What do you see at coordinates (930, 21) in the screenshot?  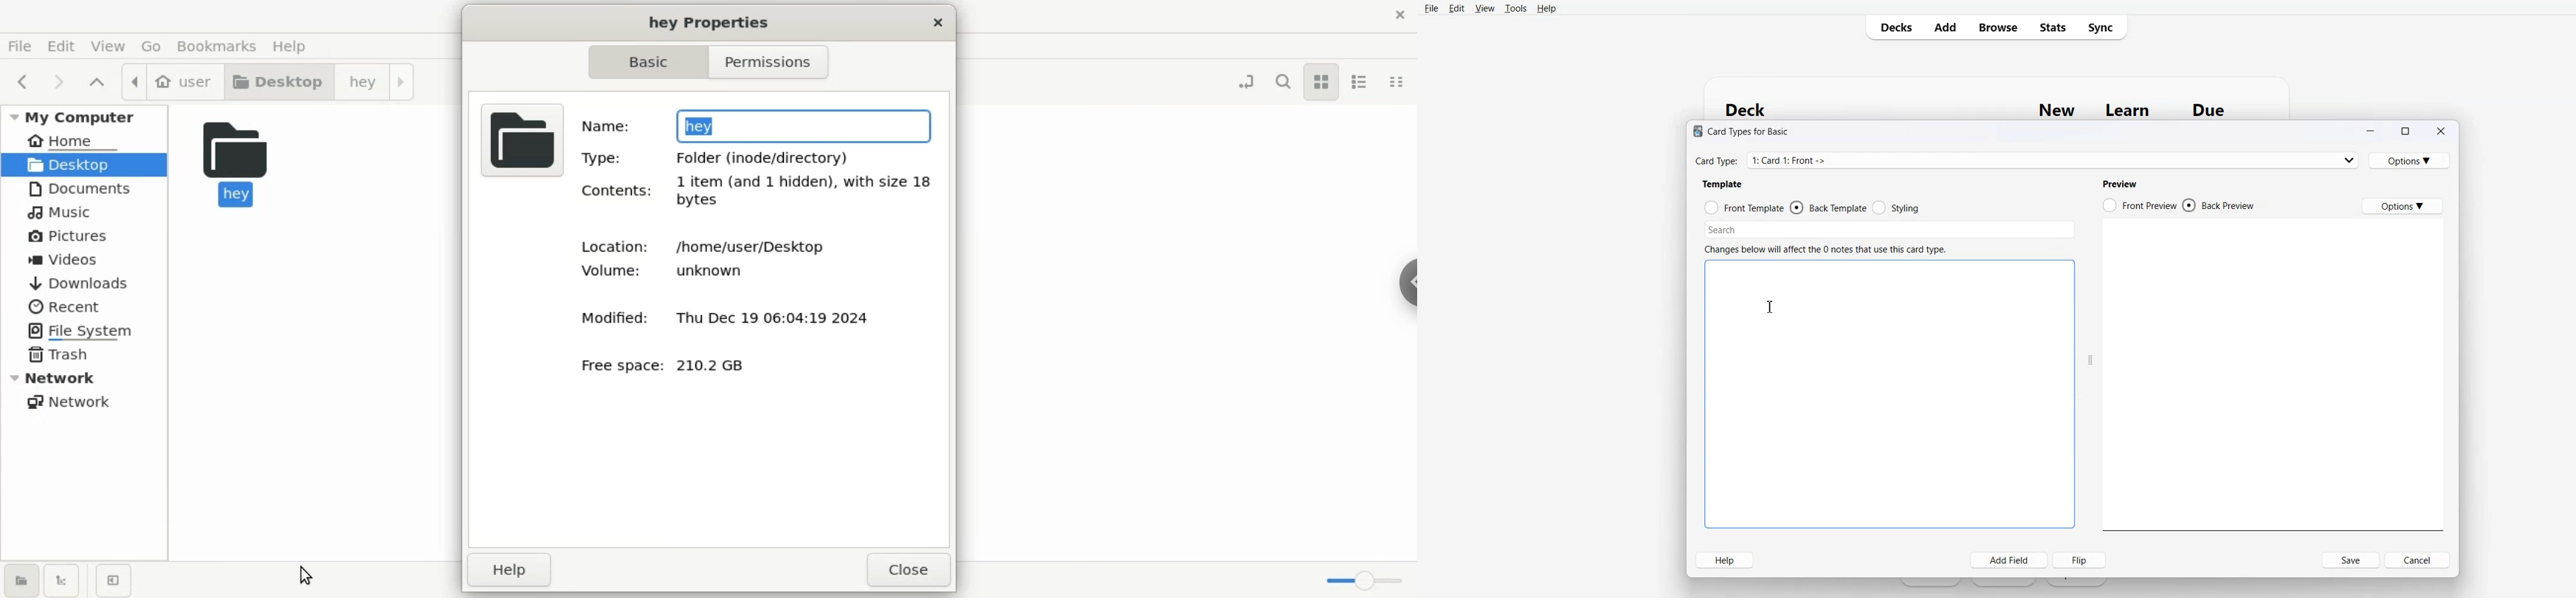 I see `close` at bounding box center [930, 21].